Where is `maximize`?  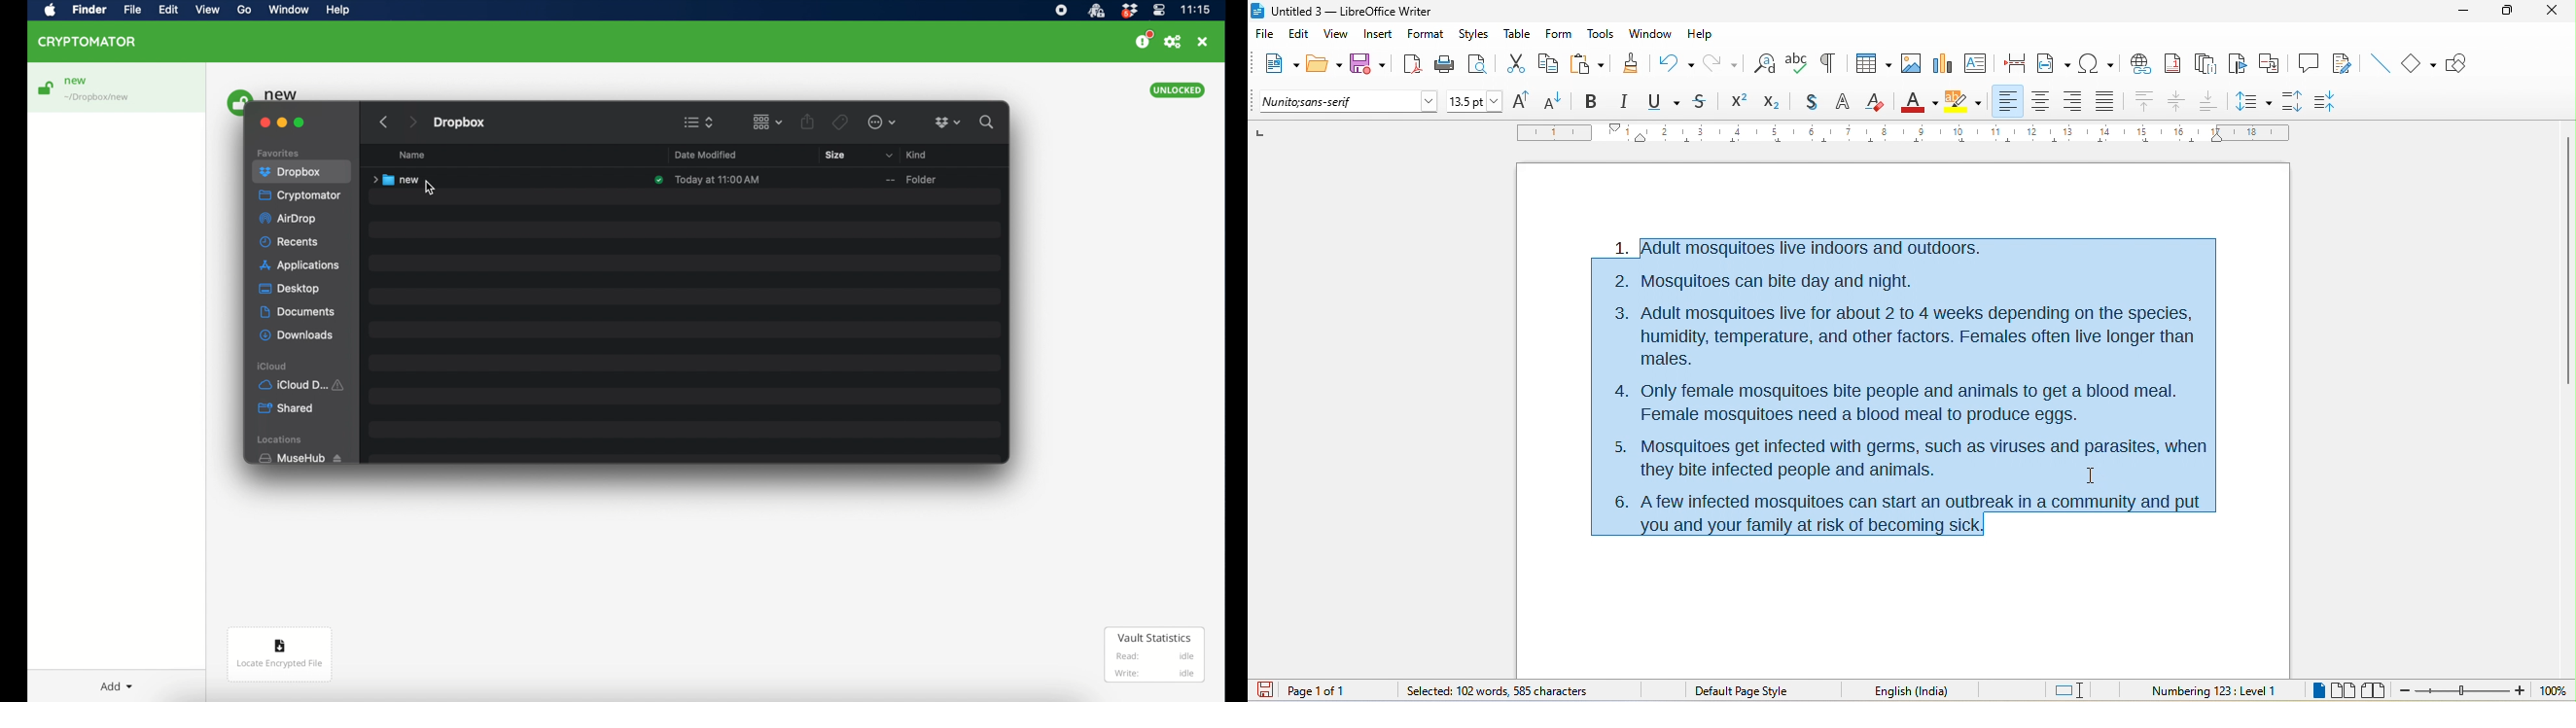
maximize is located at coordinates (2510, 15).